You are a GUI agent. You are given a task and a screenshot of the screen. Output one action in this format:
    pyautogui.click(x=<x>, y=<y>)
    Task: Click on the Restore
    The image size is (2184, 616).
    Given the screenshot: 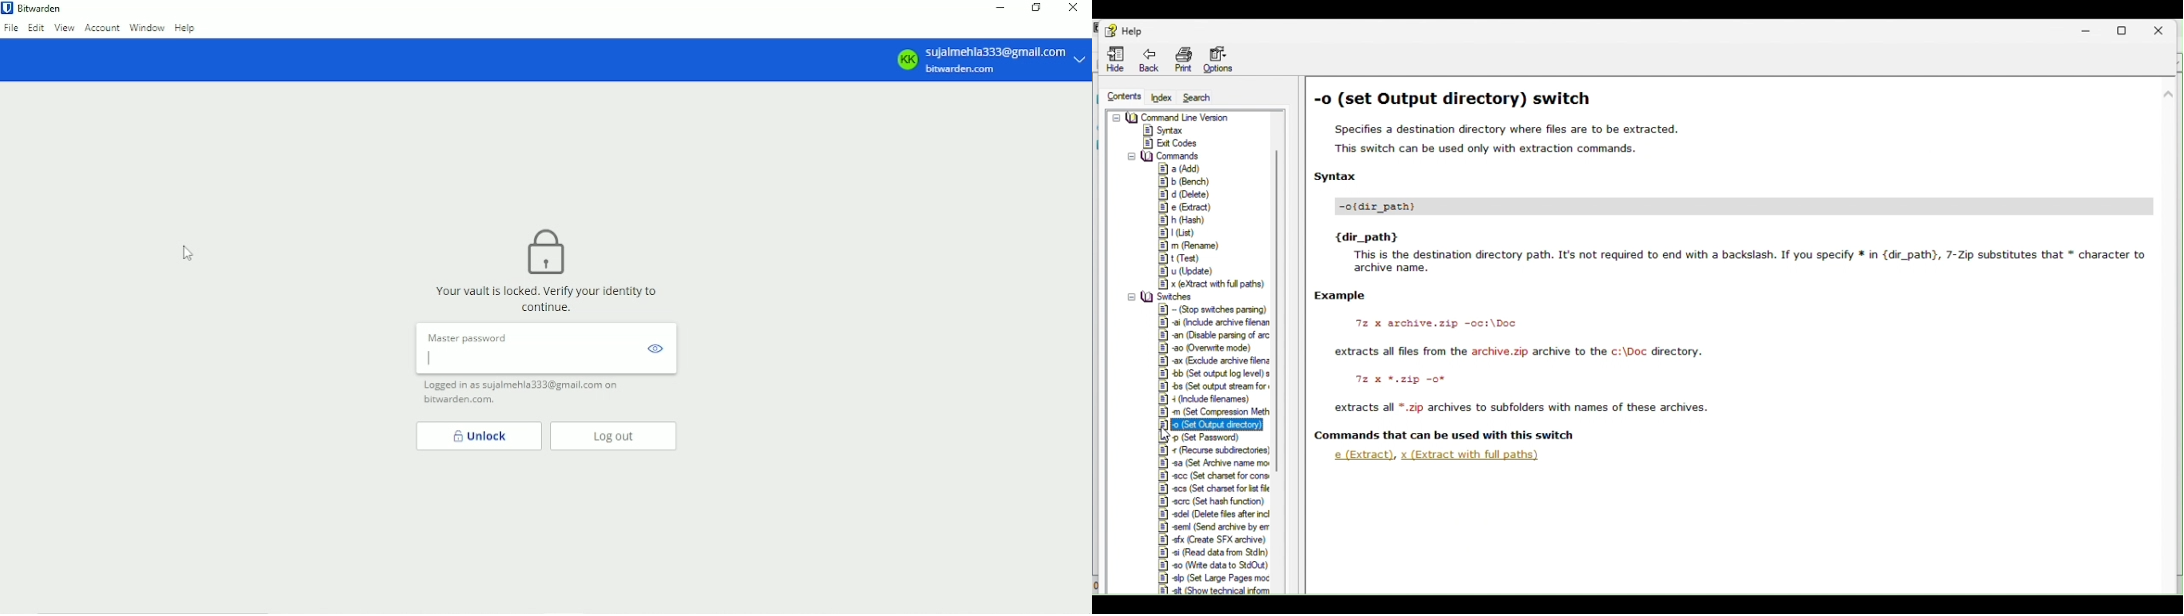 What is the action you would take?
    pyautogui.click(x=2130, y=27)
    